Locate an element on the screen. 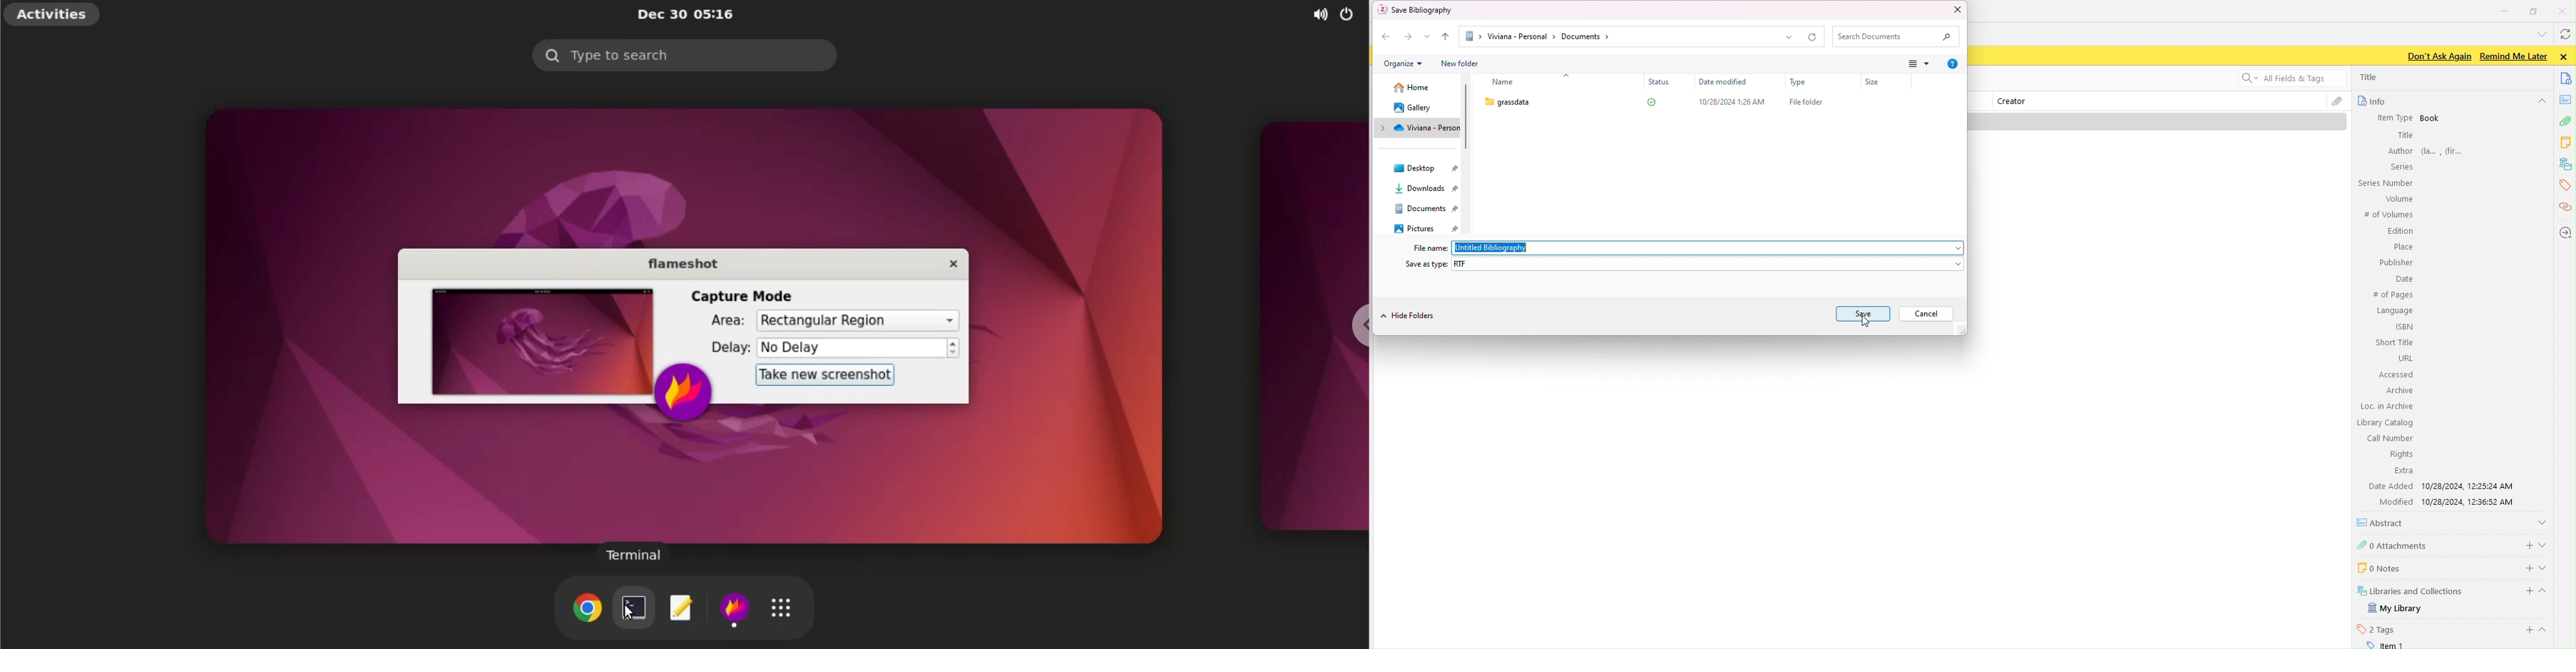 The width and height of the screenshot is (2576, 672). more apps is located at coordinates (785, 607).